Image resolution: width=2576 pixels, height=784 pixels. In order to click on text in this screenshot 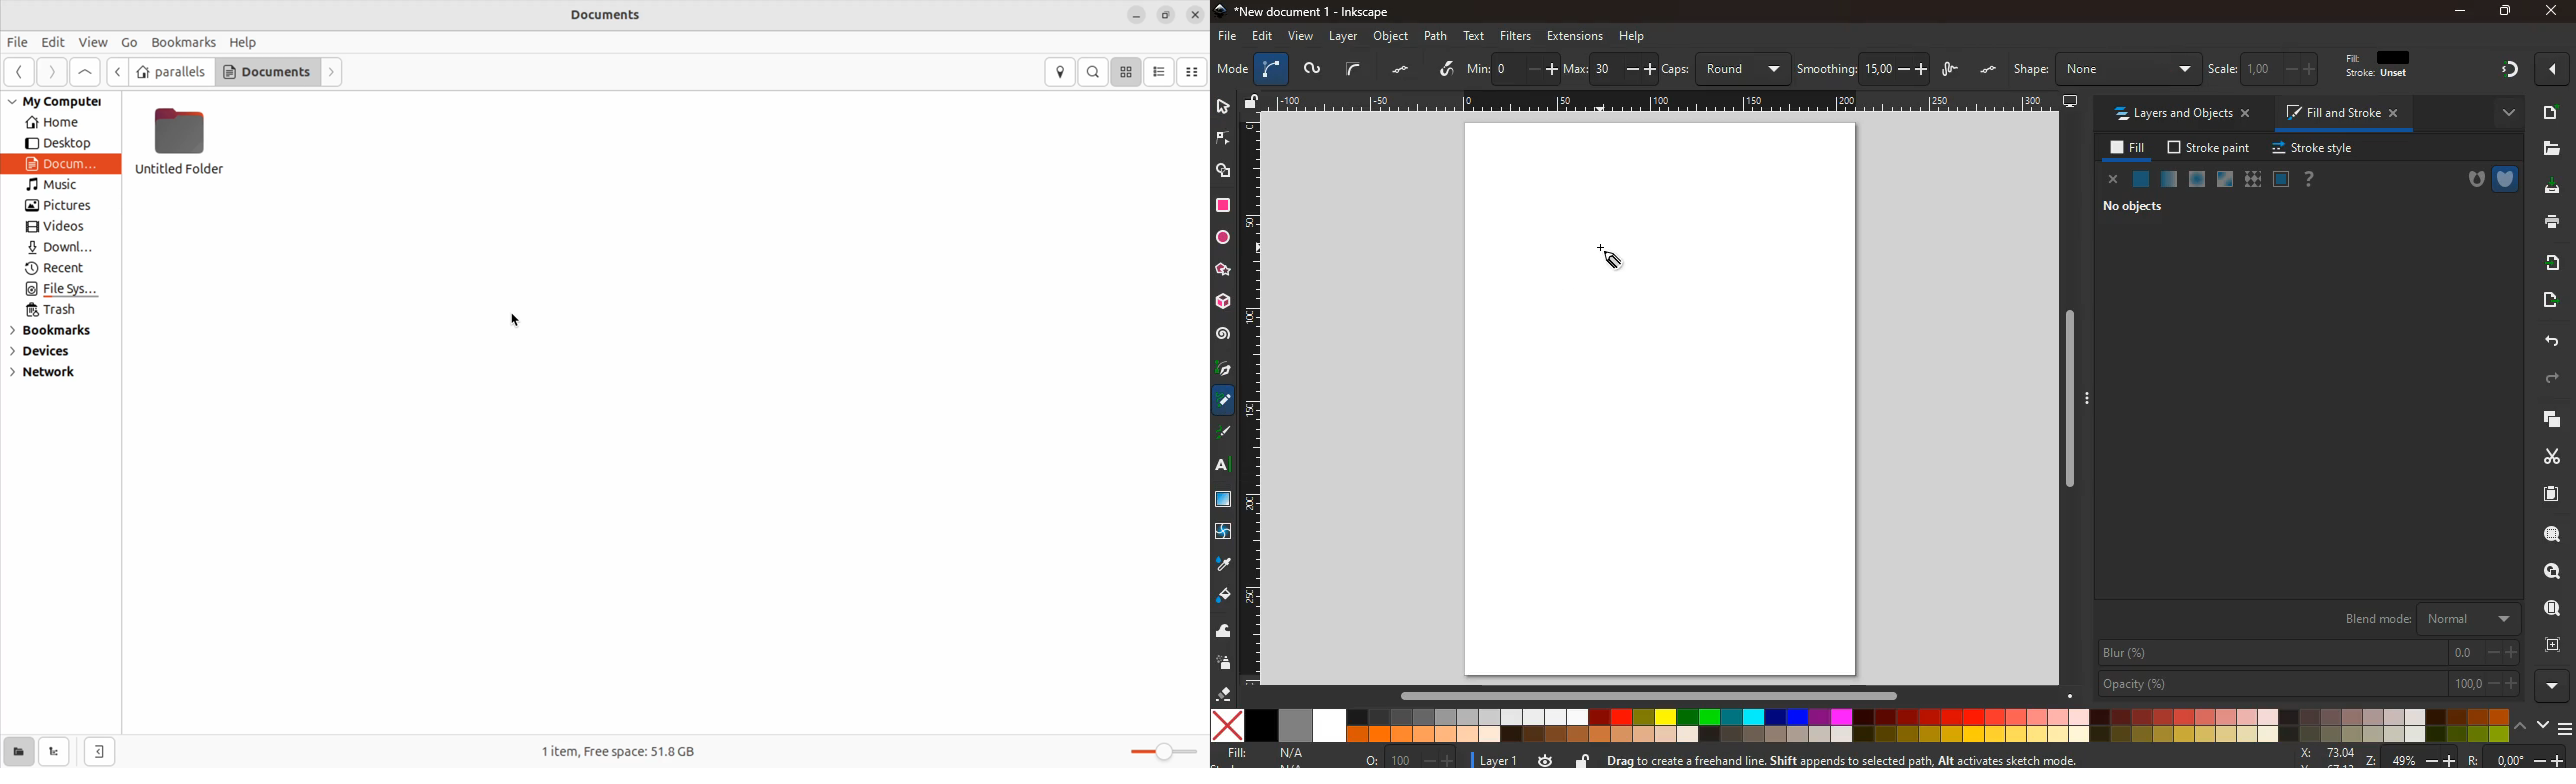, I will do `click(1224, 468)`.